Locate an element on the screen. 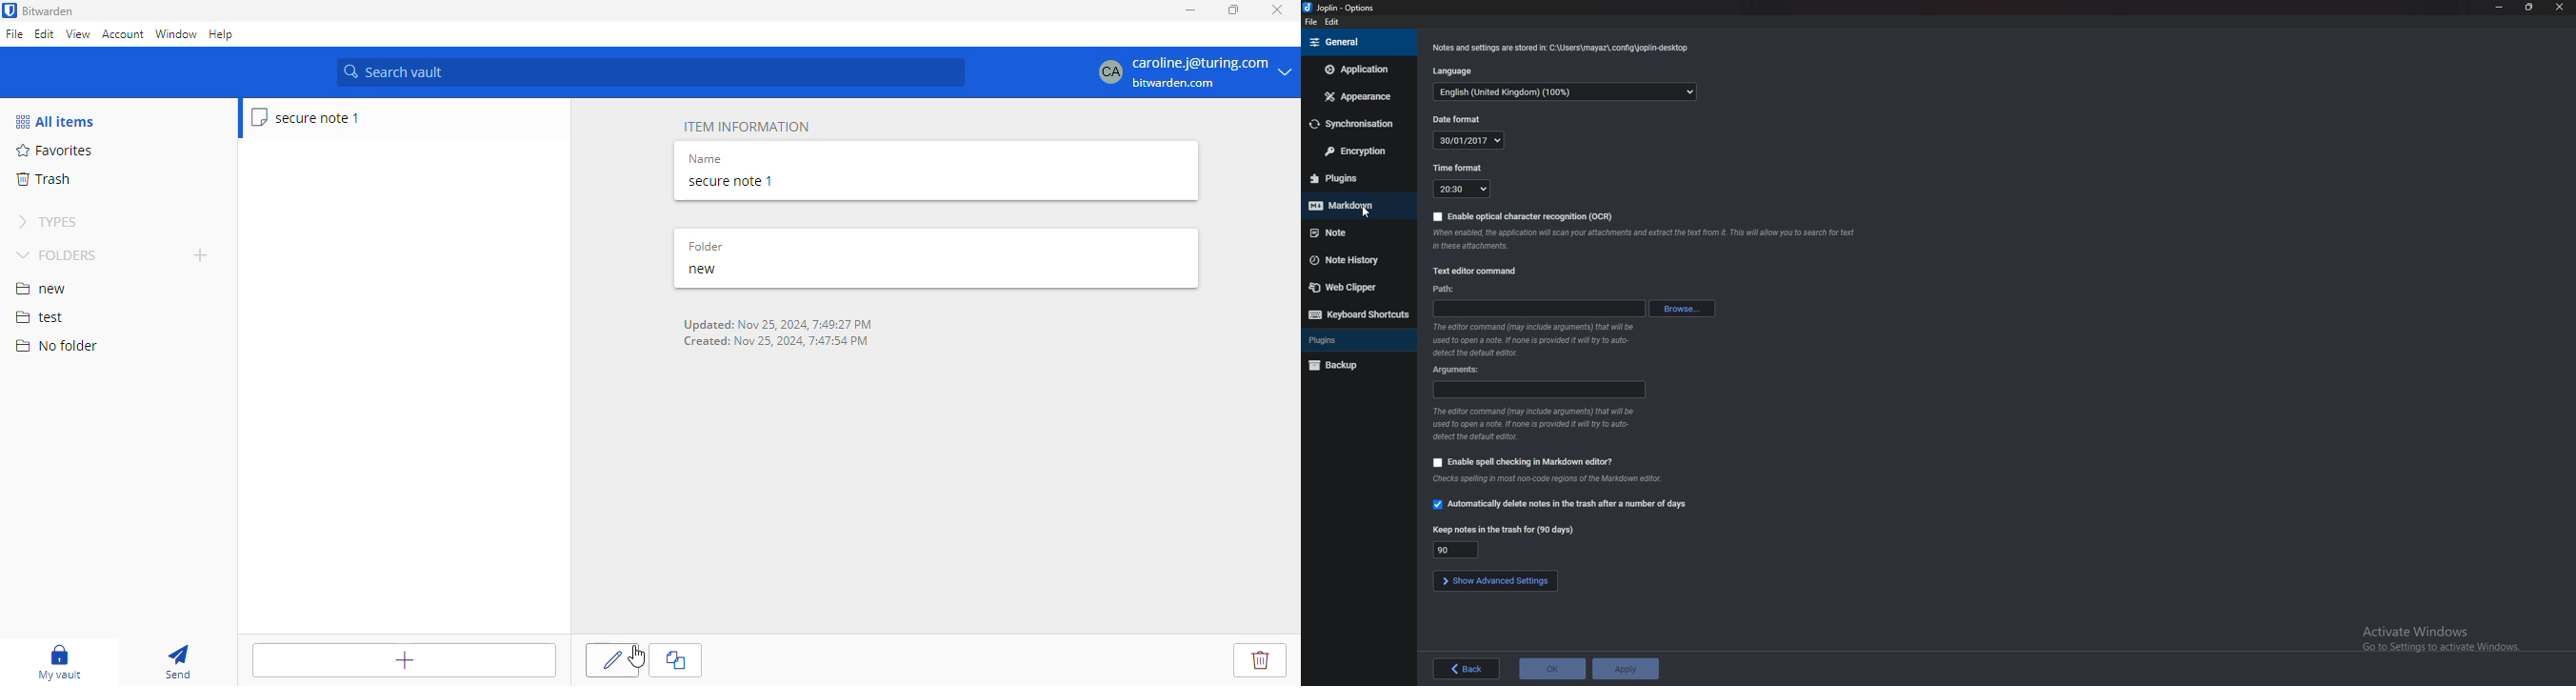 The height and width of the screenshot is (700, 2576). Info note and settings is located at coordinates (1564, 51).